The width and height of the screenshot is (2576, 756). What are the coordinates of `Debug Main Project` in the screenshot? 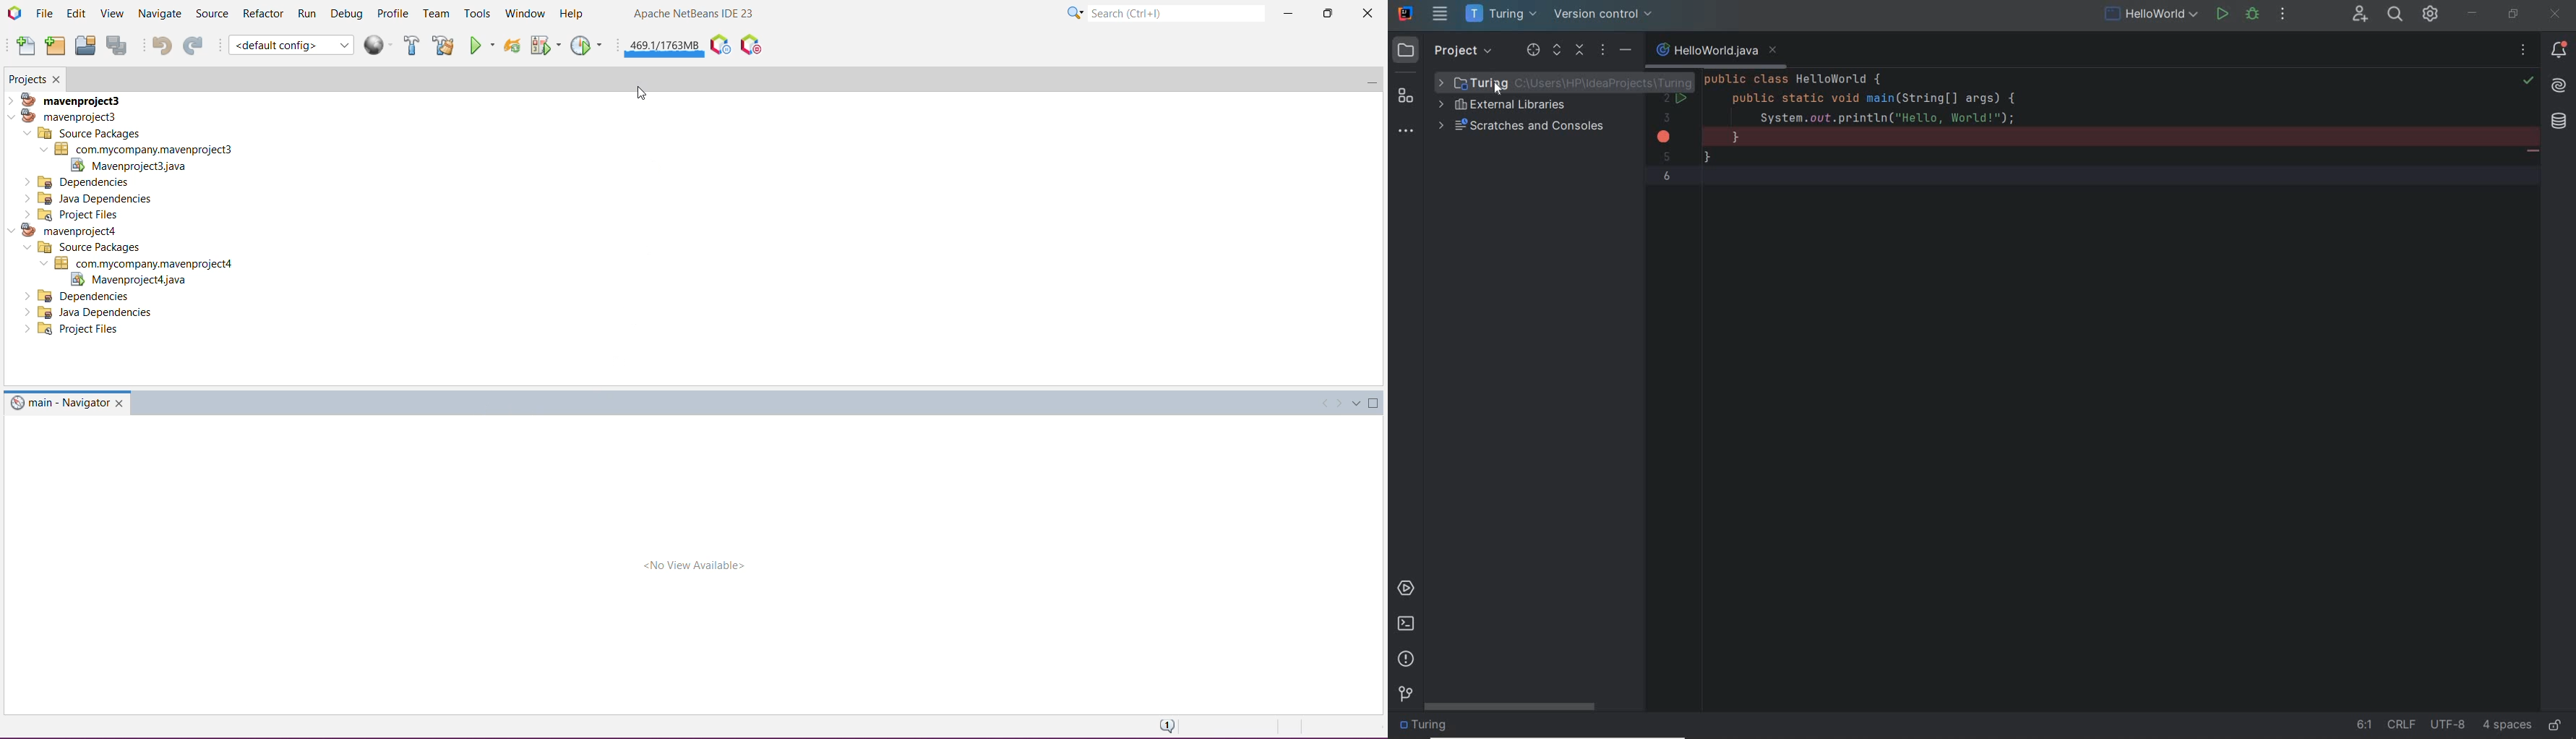 It's located at (544, 45).